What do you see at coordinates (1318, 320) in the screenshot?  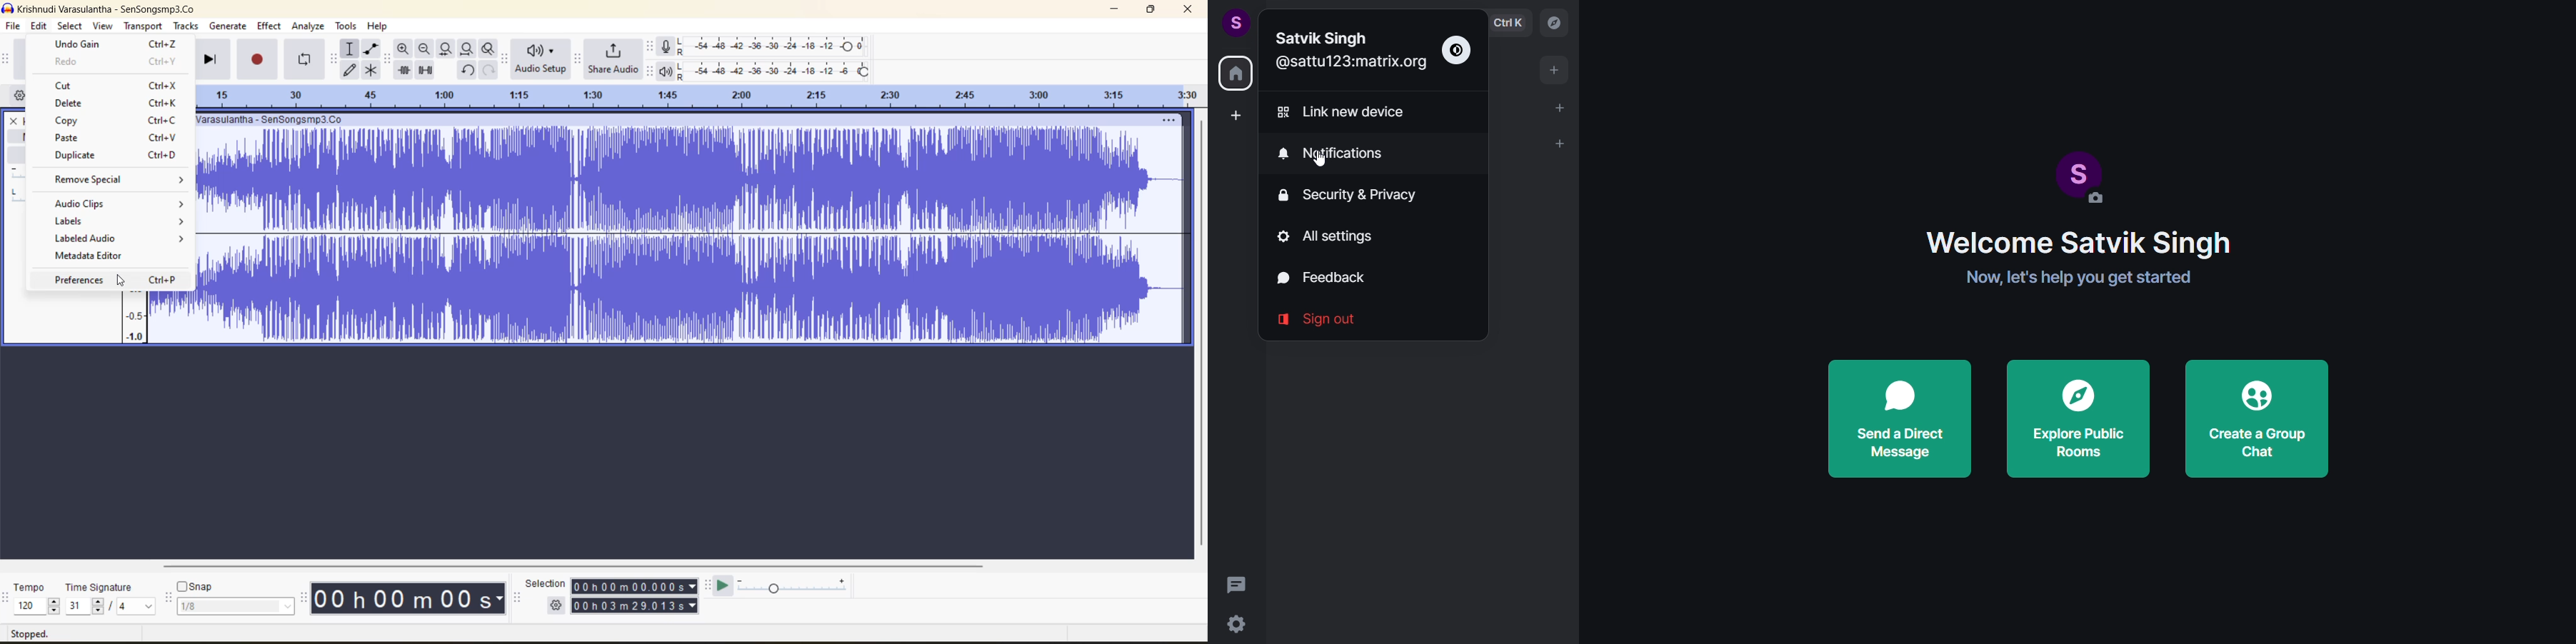 I see `signout` at bounding box center [1318, 320].